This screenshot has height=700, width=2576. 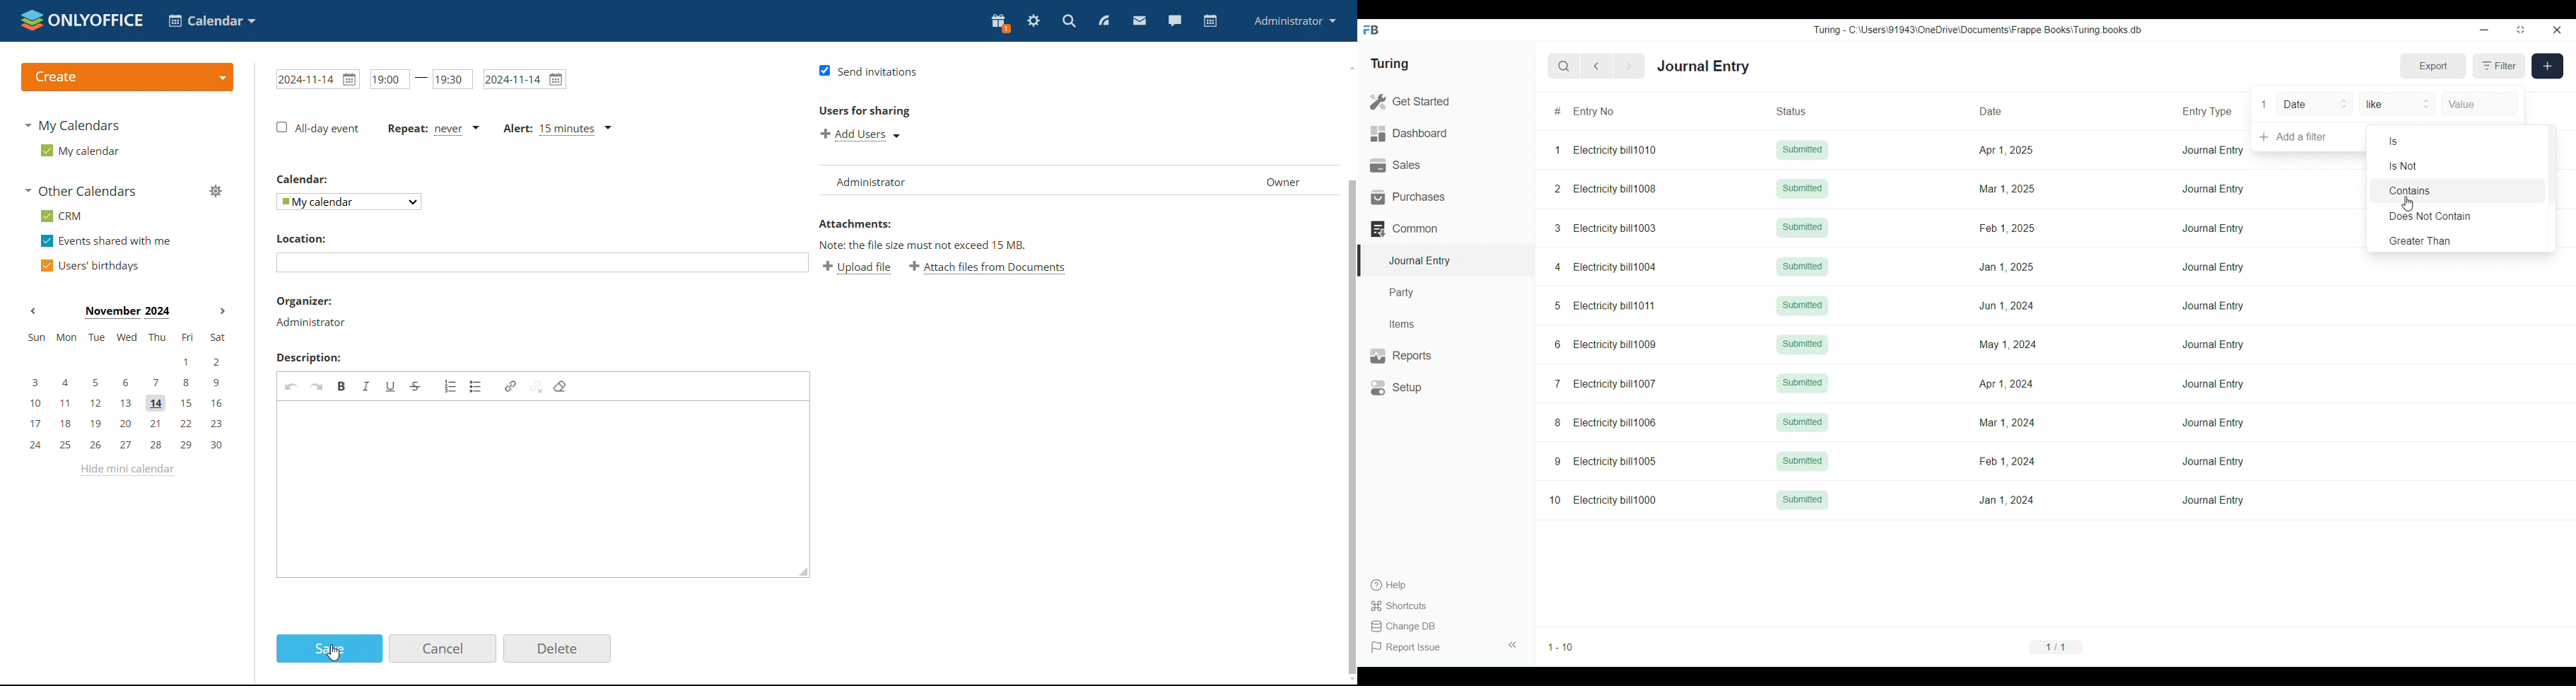 What do you see at coordinates (2548, 66) in the screenshot?
I see `New entry` at bounding box center [2548, 66].